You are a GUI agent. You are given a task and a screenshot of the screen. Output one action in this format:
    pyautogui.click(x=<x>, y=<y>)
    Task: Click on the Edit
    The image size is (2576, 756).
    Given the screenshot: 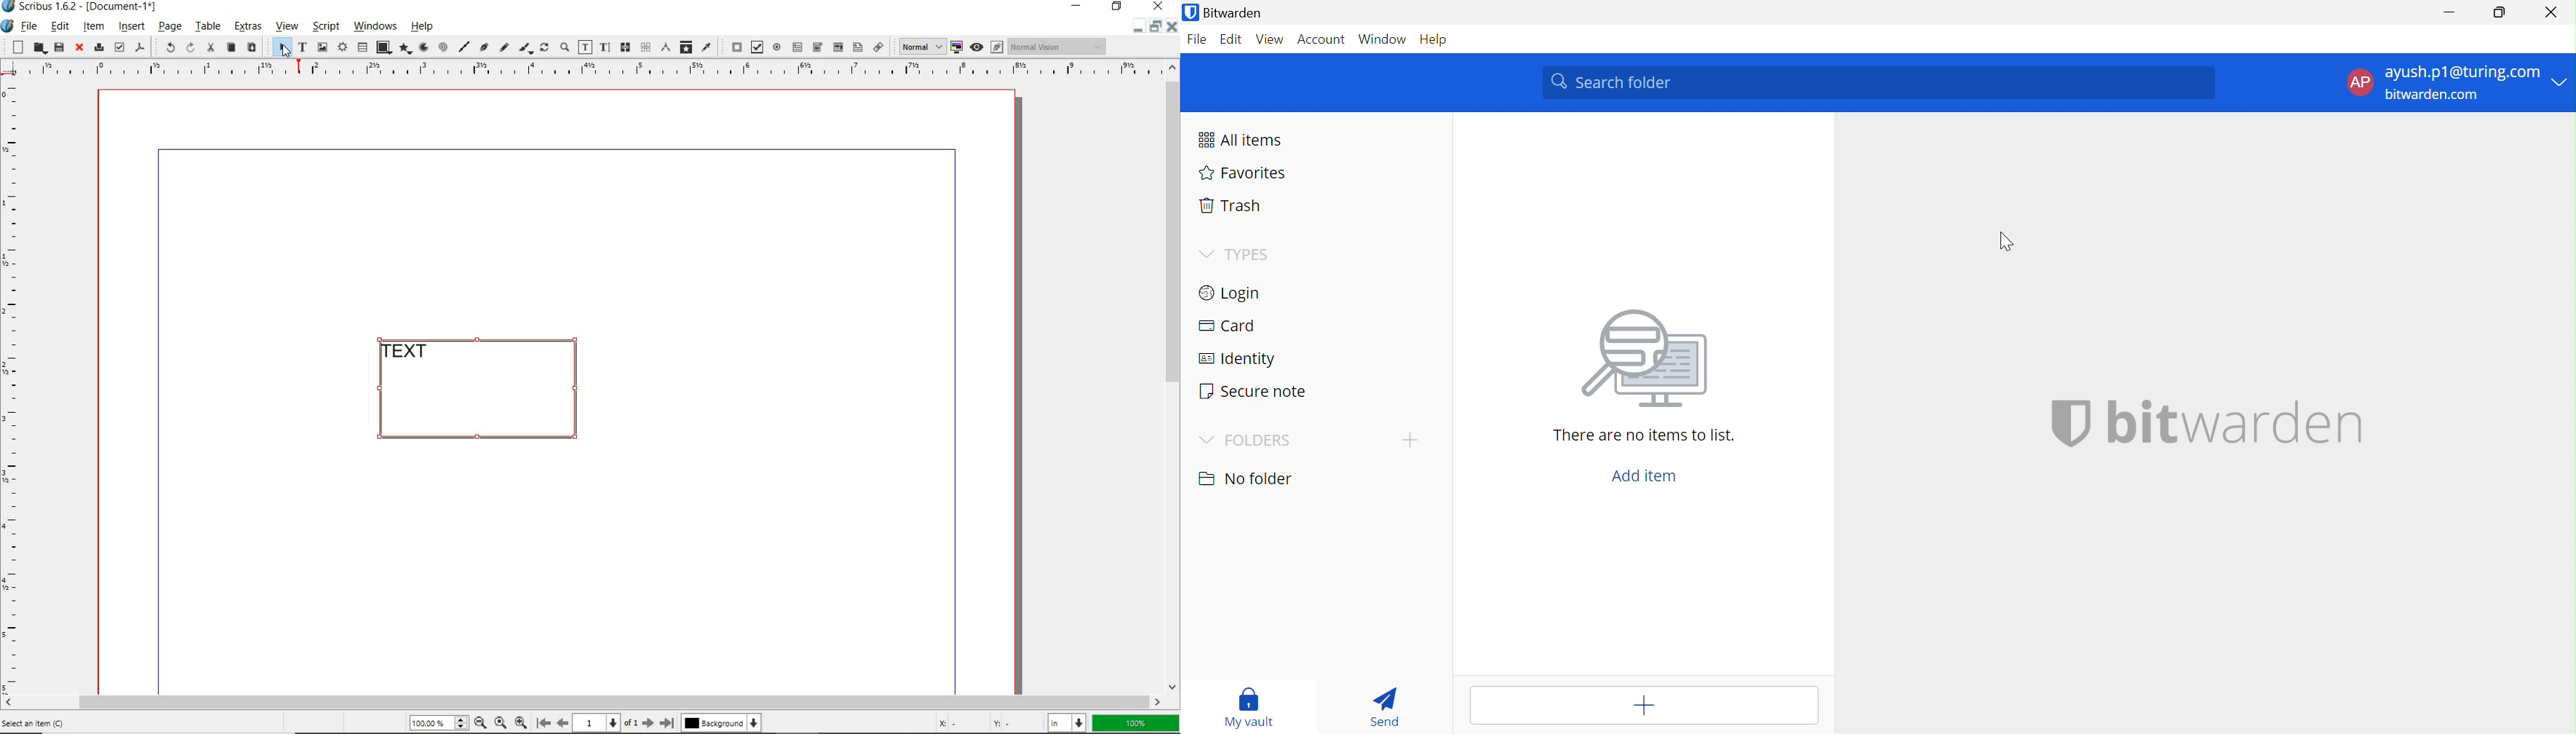 What is the action you would take?
    pyautogui.click(x=1232, y=39)
    